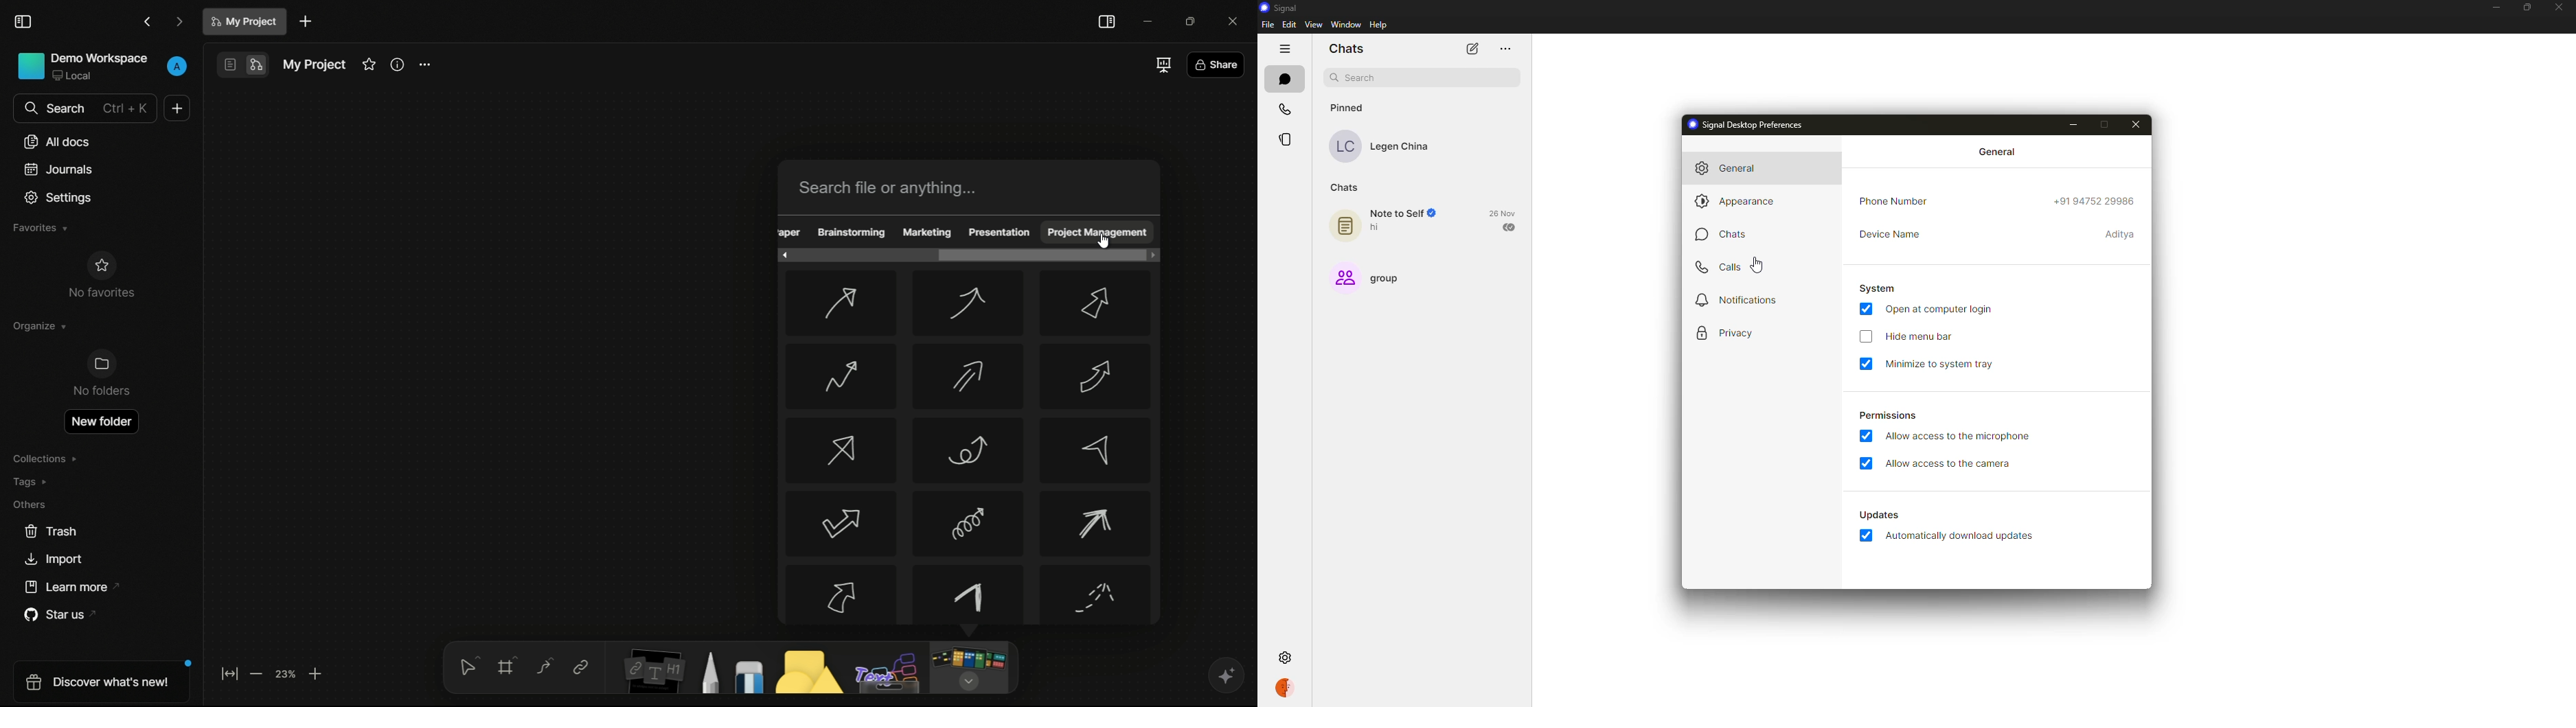  Describe the element at coordinates (2527, 8) in the screenshot. I see `maximize` at that location.